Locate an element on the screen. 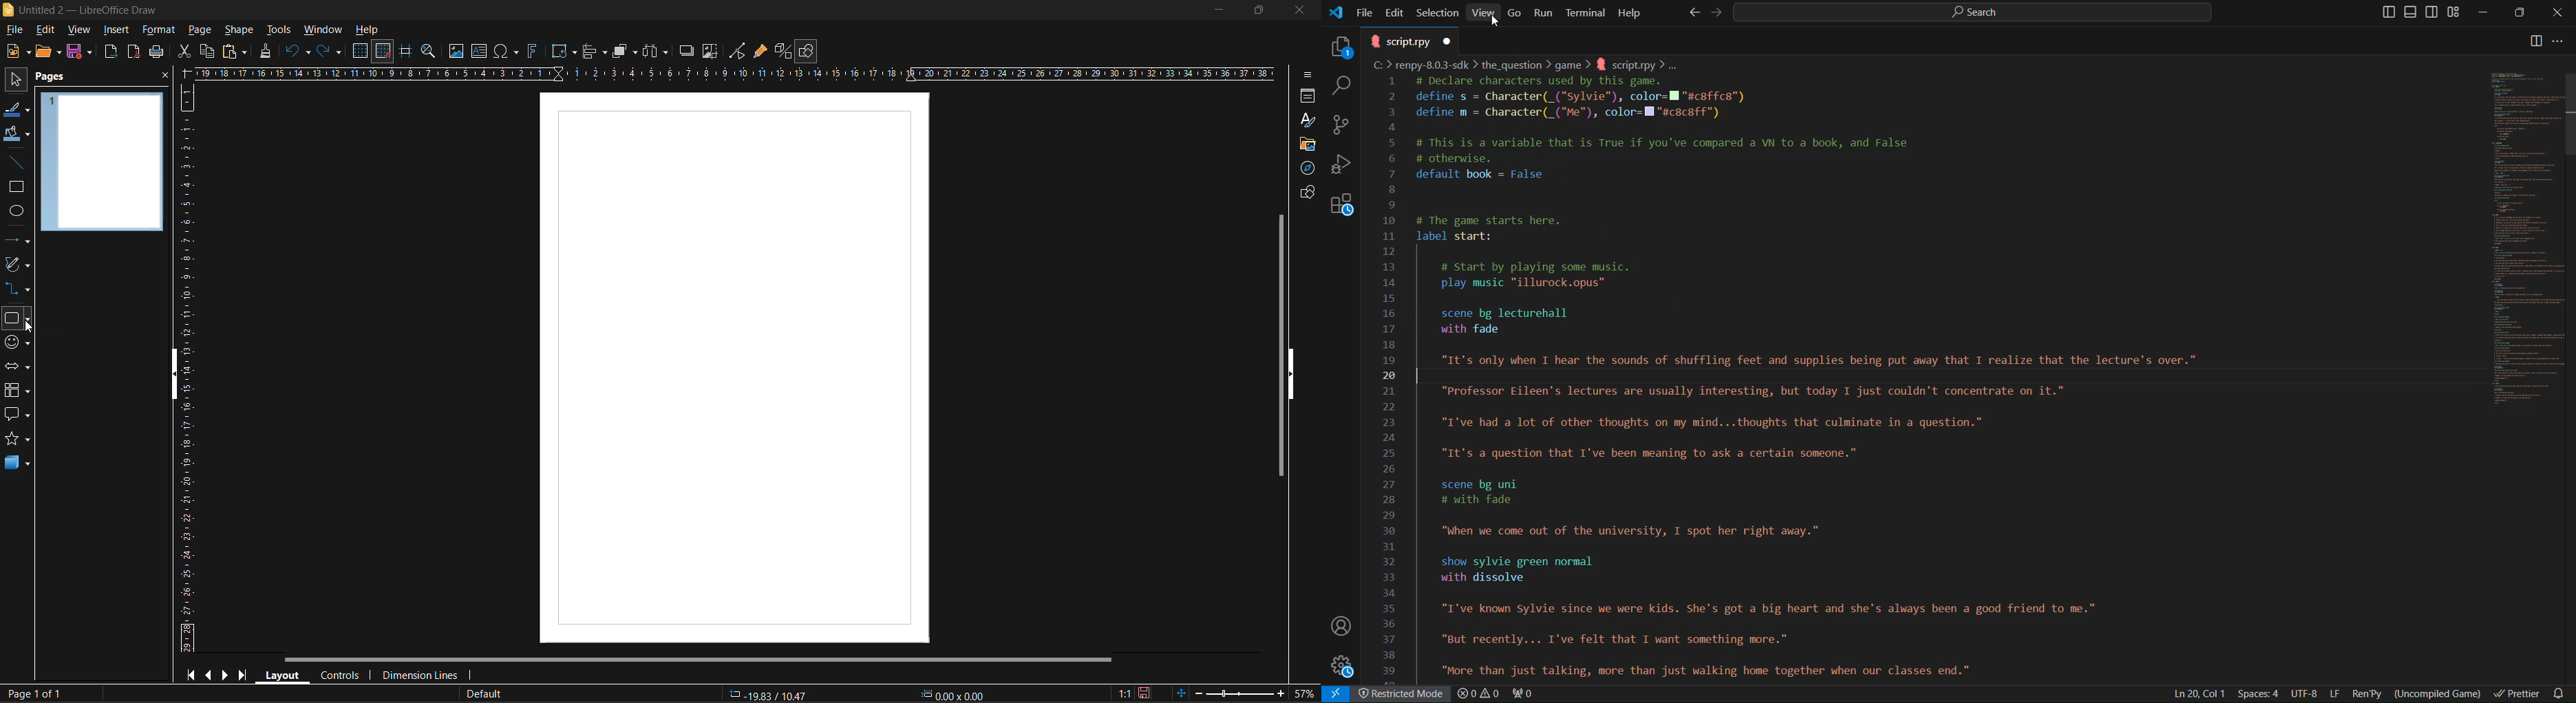 This screenshot has height=728, width=2576. new is located at coordinates (17, 51).